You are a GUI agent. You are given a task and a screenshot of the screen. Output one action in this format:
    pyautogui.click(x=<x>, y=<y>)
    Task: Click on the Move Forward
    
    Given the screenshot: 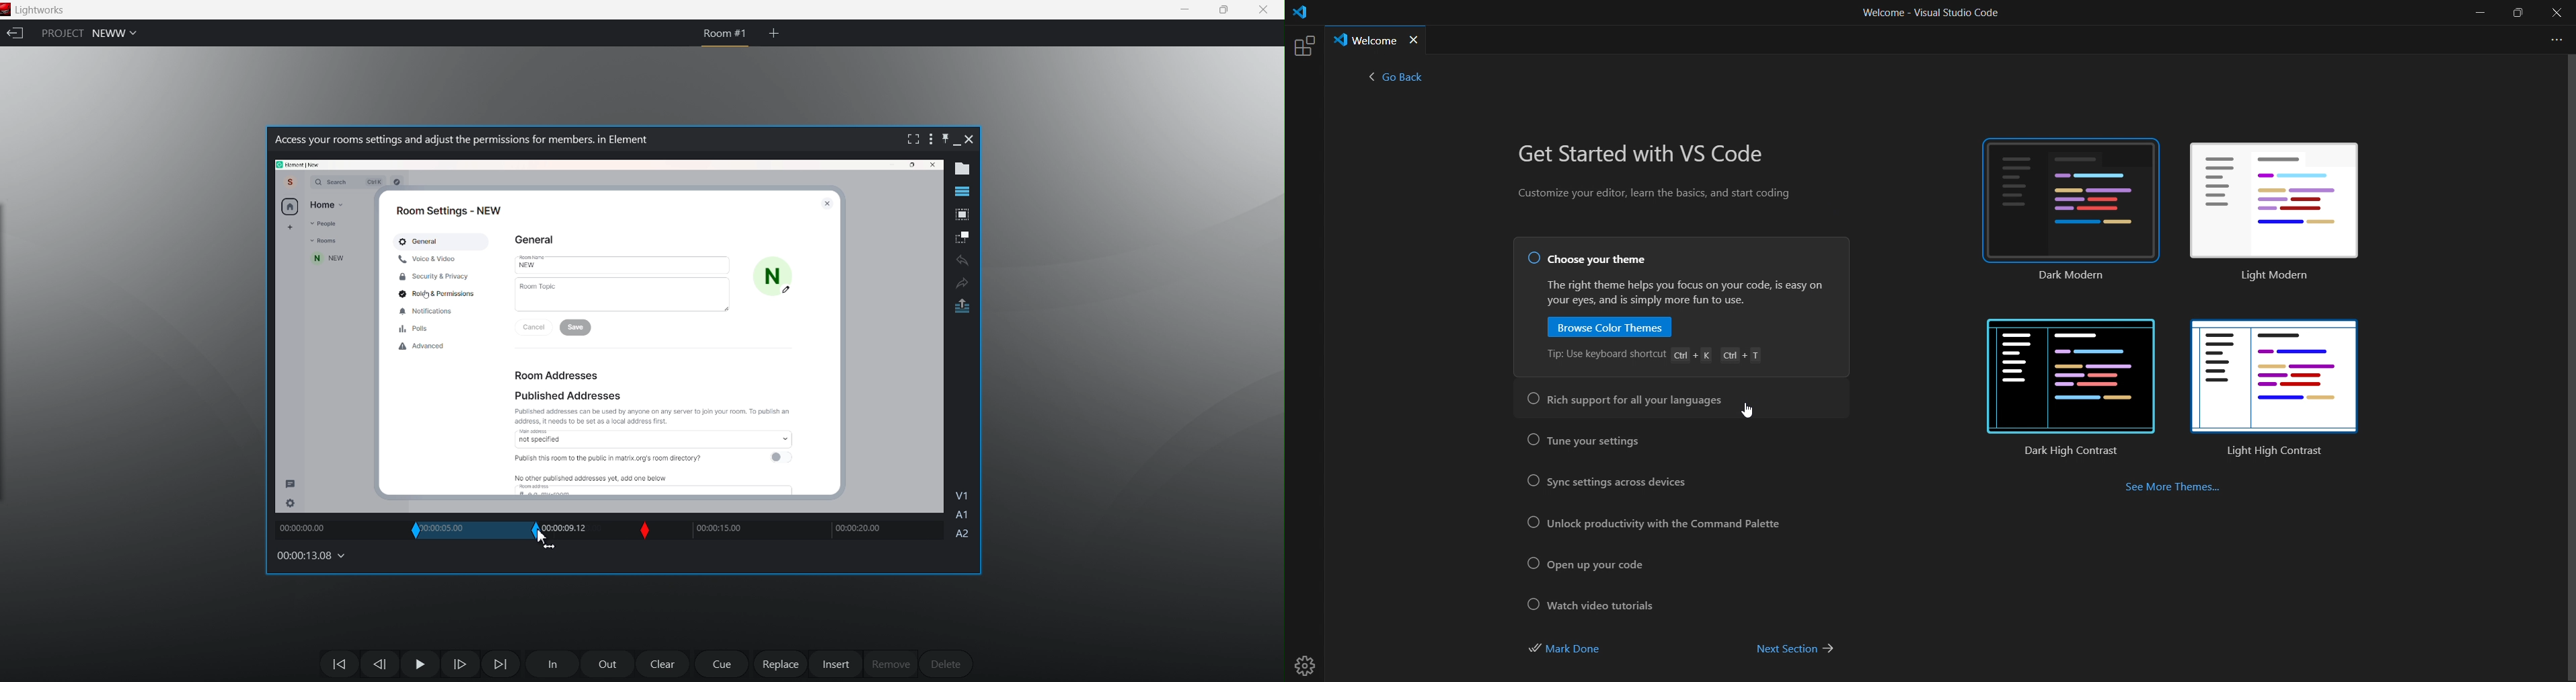 What is the action you would take?
    pyautogui.click(x=501, y=663)
    